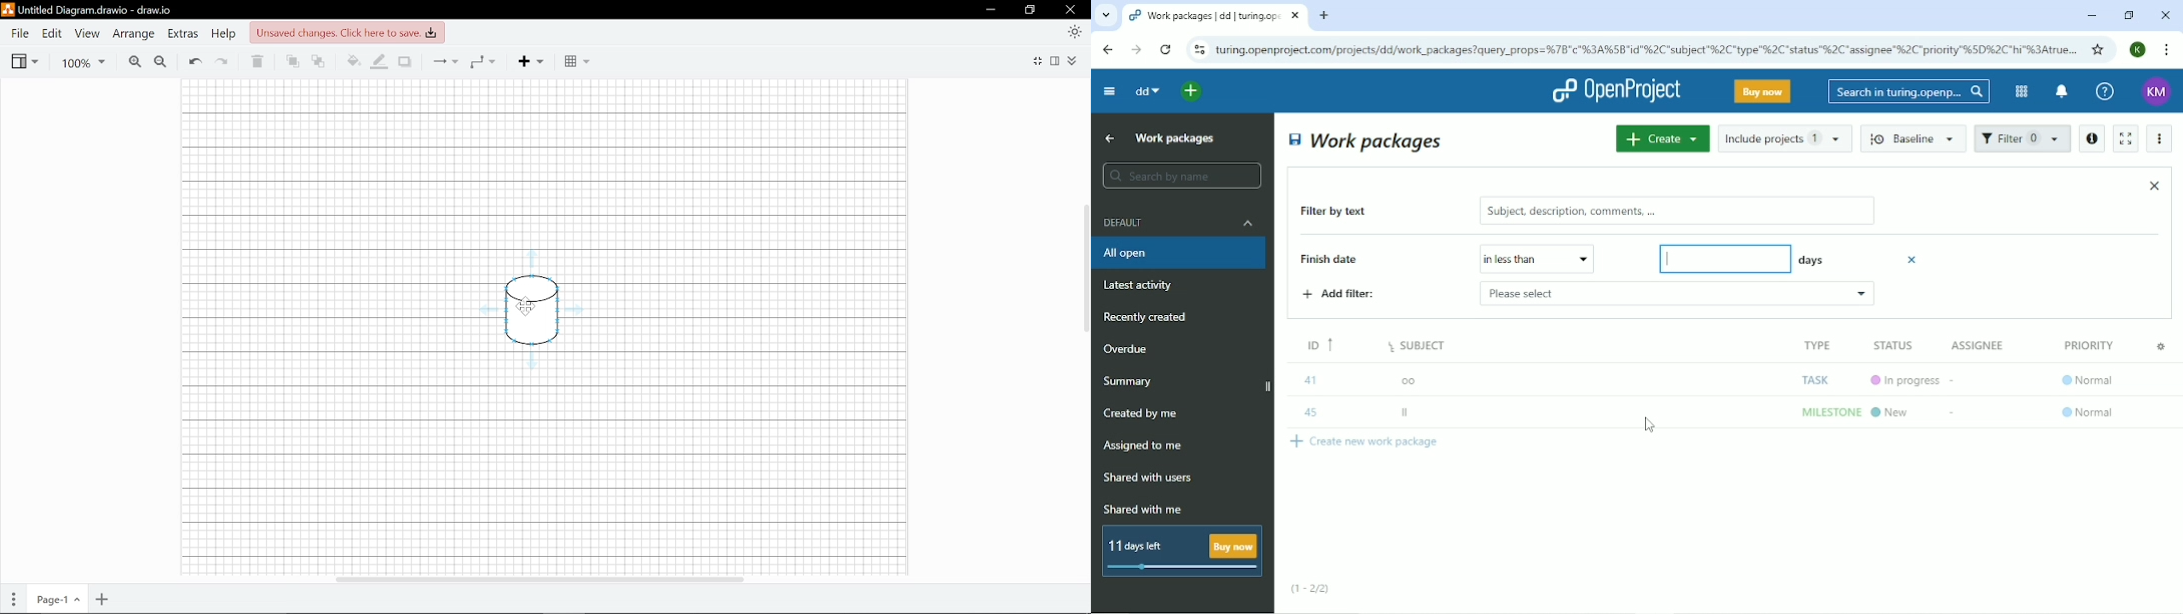 This screenshot has width=2184, height=616. What do you see at coordinates (531, 61) in the screenshot?
I see `Add` at bounding box center [531, 61].